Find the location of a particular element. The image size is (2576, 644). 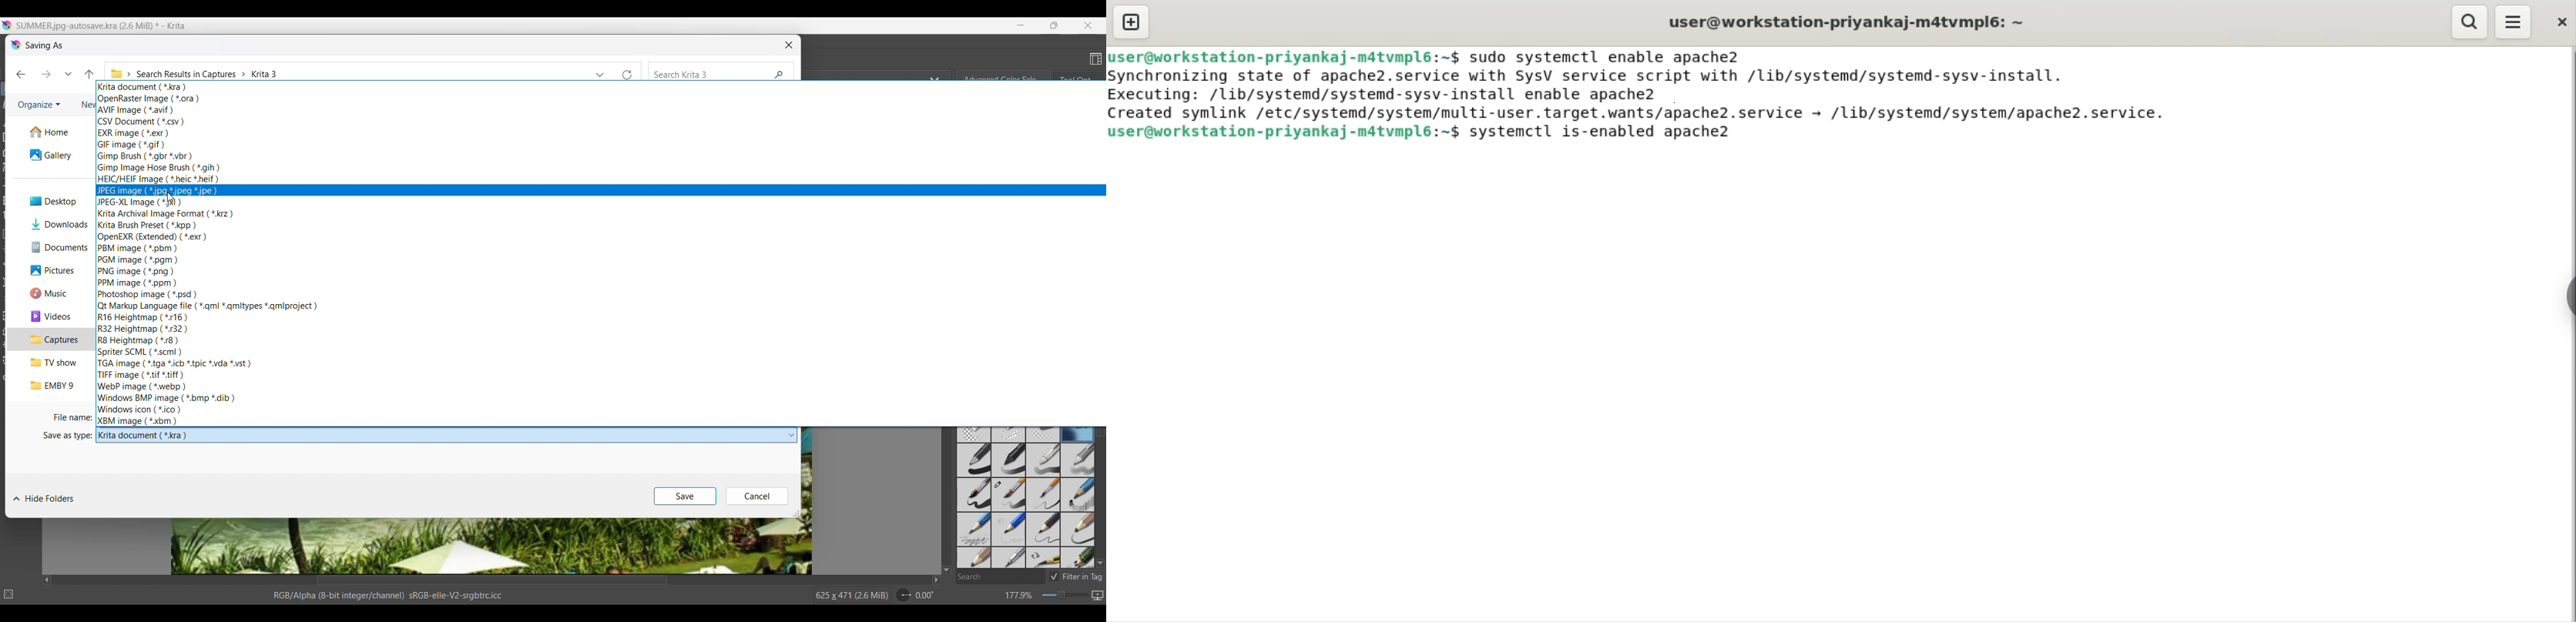

Captures folder, current selection highlighted is located at coordinates (48, 339).